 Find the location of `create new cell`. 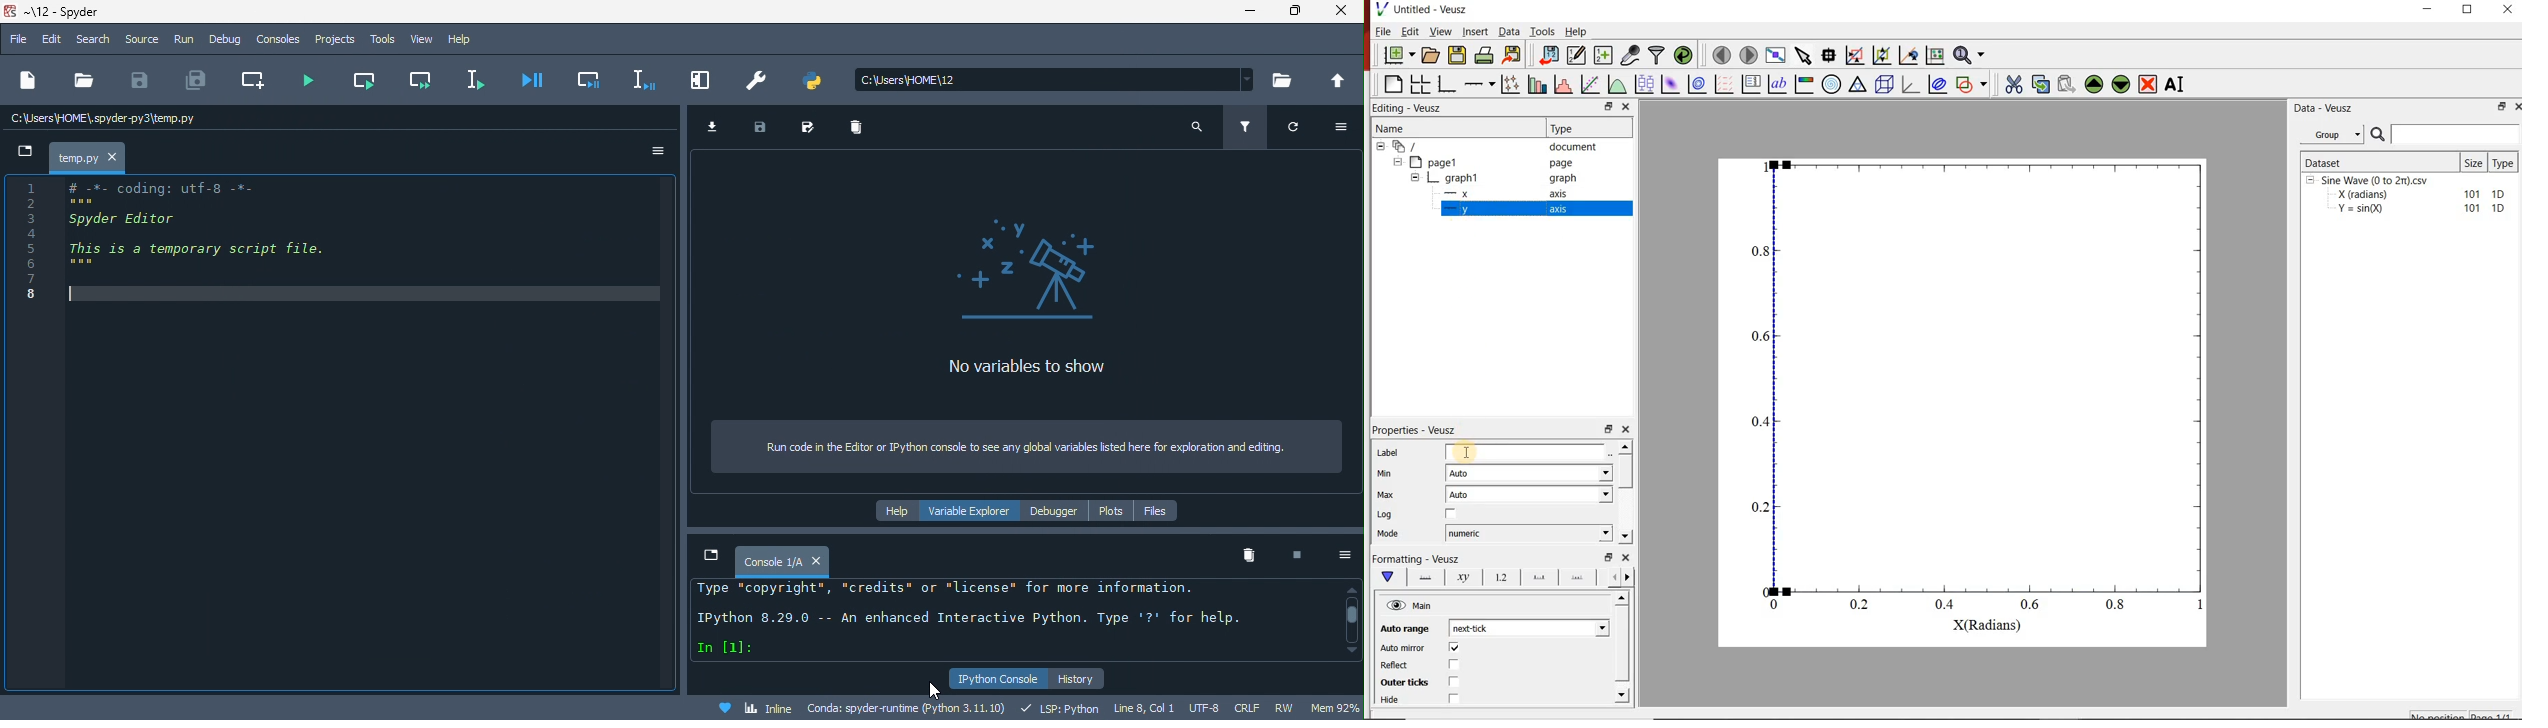

create new cell is located at coordinates (258, 82).